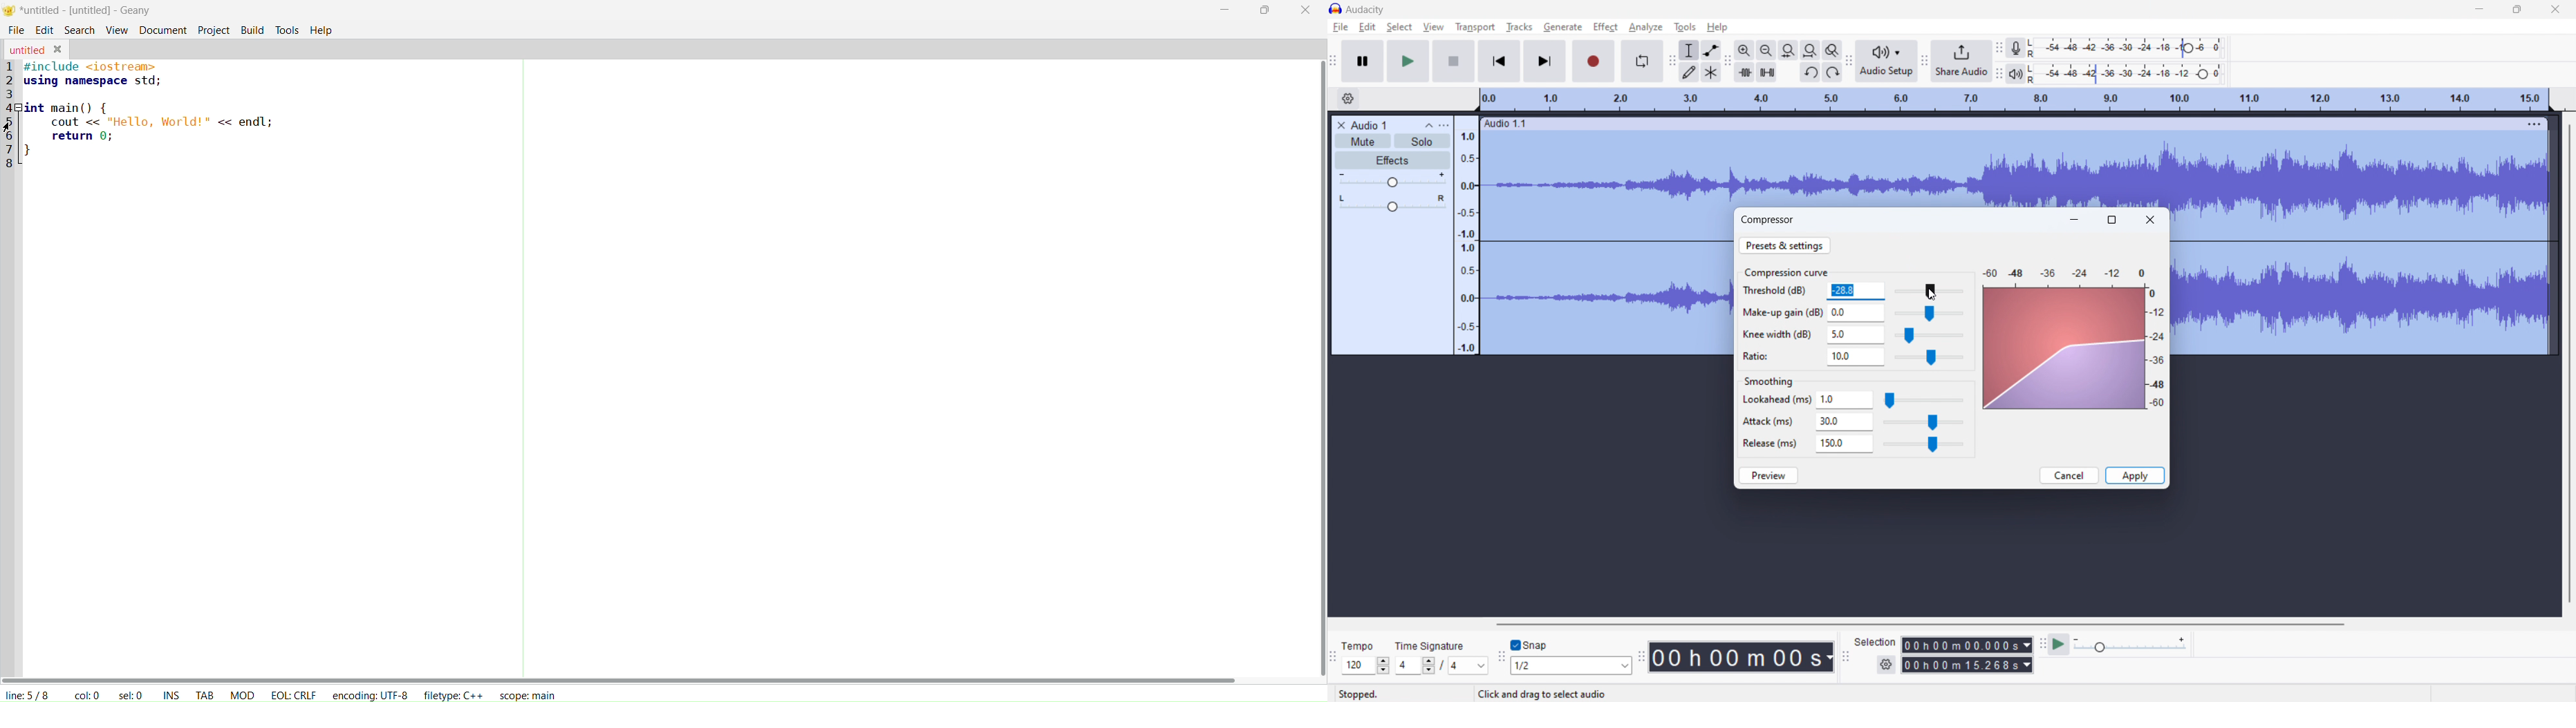 This screenshot has height=728, width=2576. I want to click on minimize, so click(2479, 9).